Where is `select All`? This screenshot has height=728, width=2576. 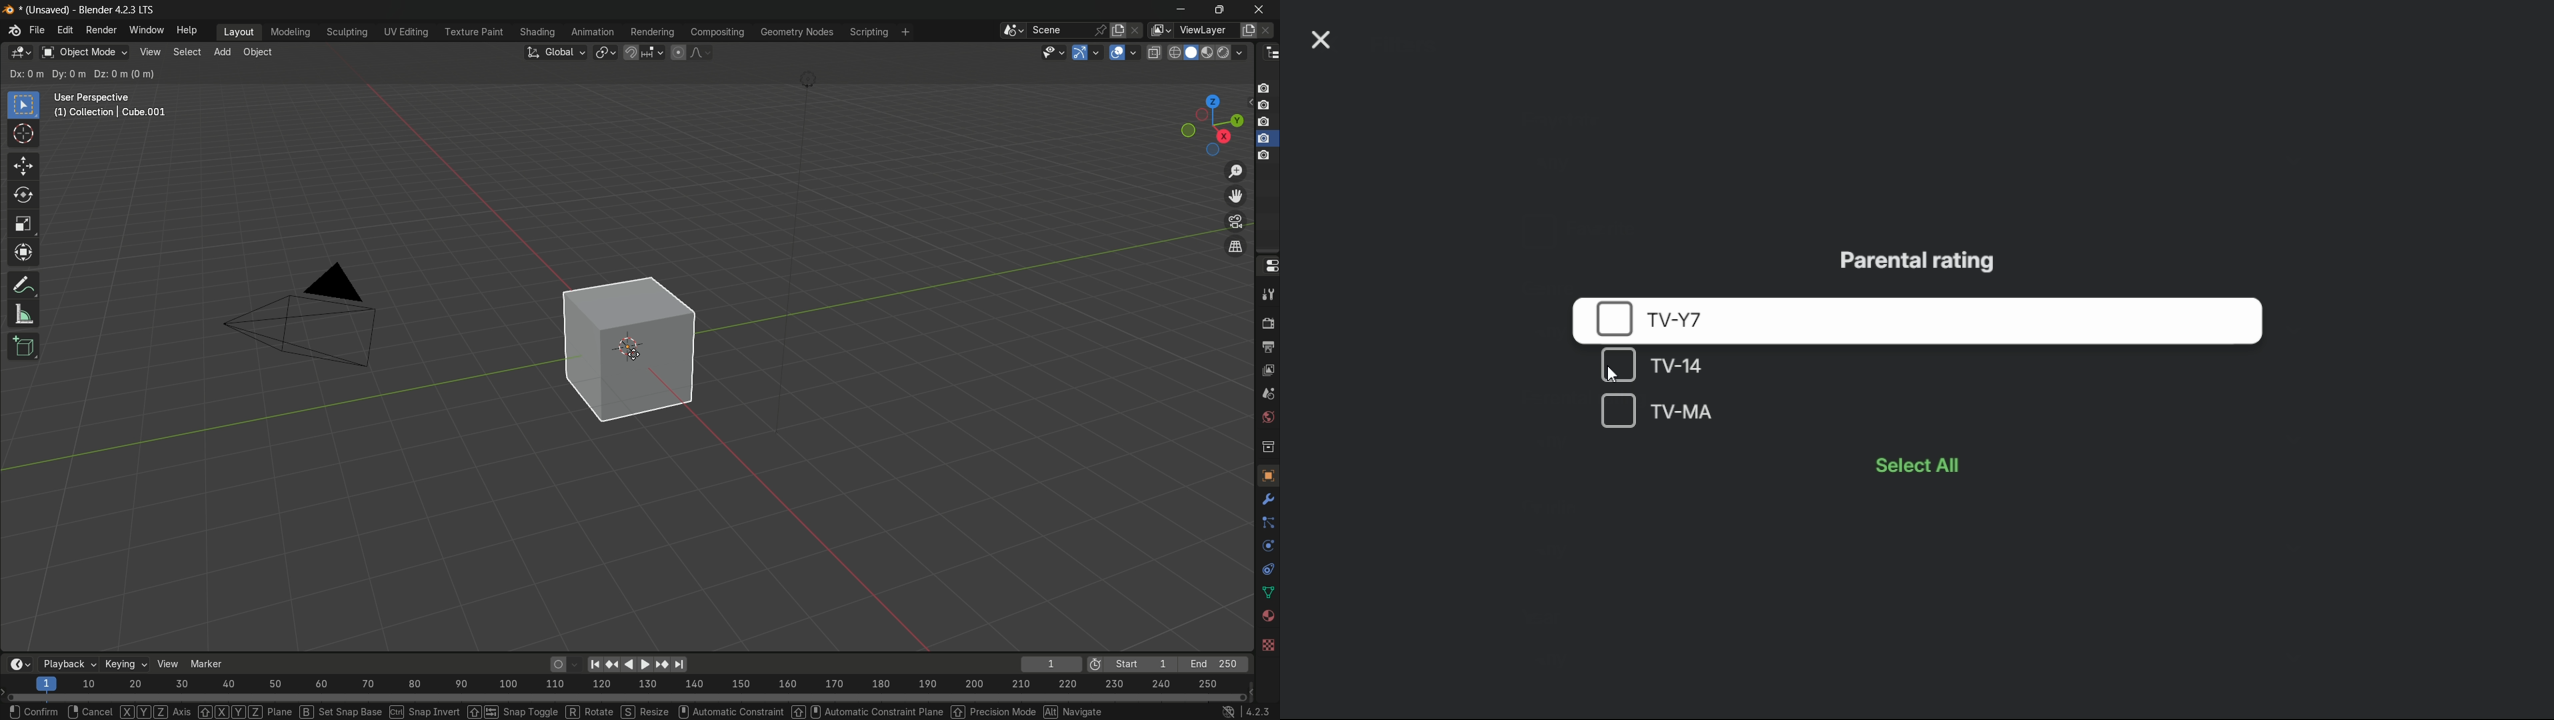 select All is located at coordinates (1933, 465).